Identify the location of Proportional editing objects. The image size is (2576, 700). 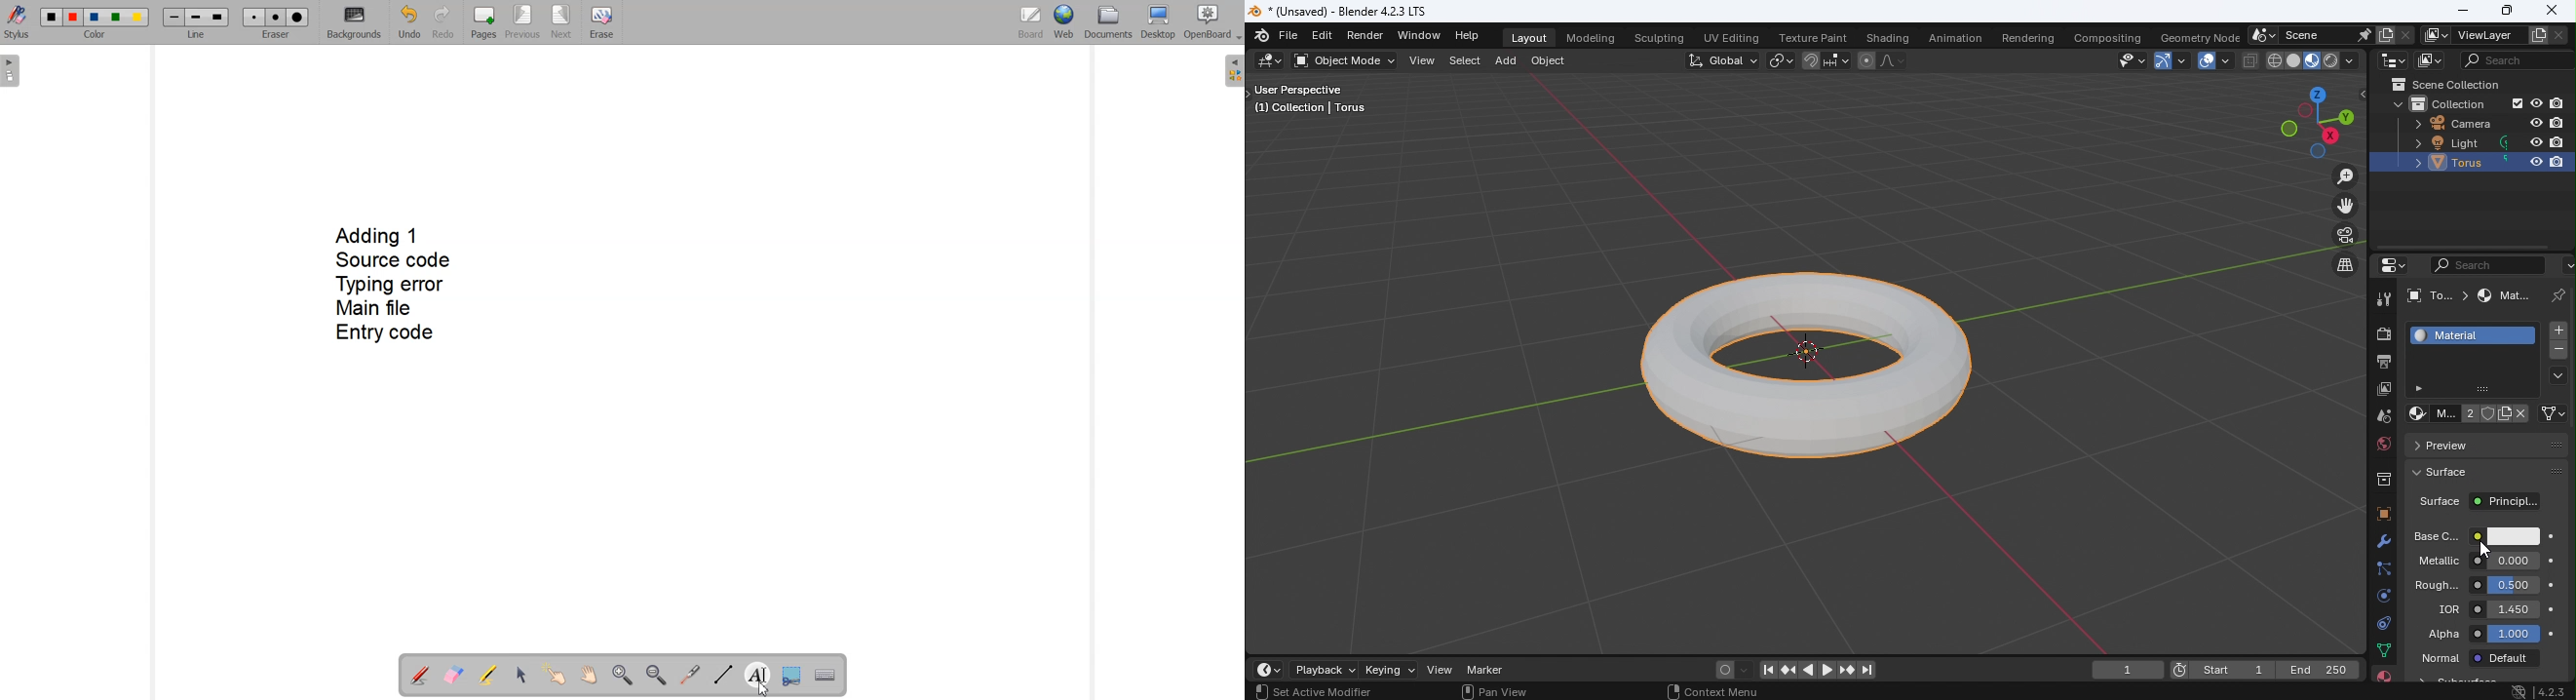
(1866, 61).